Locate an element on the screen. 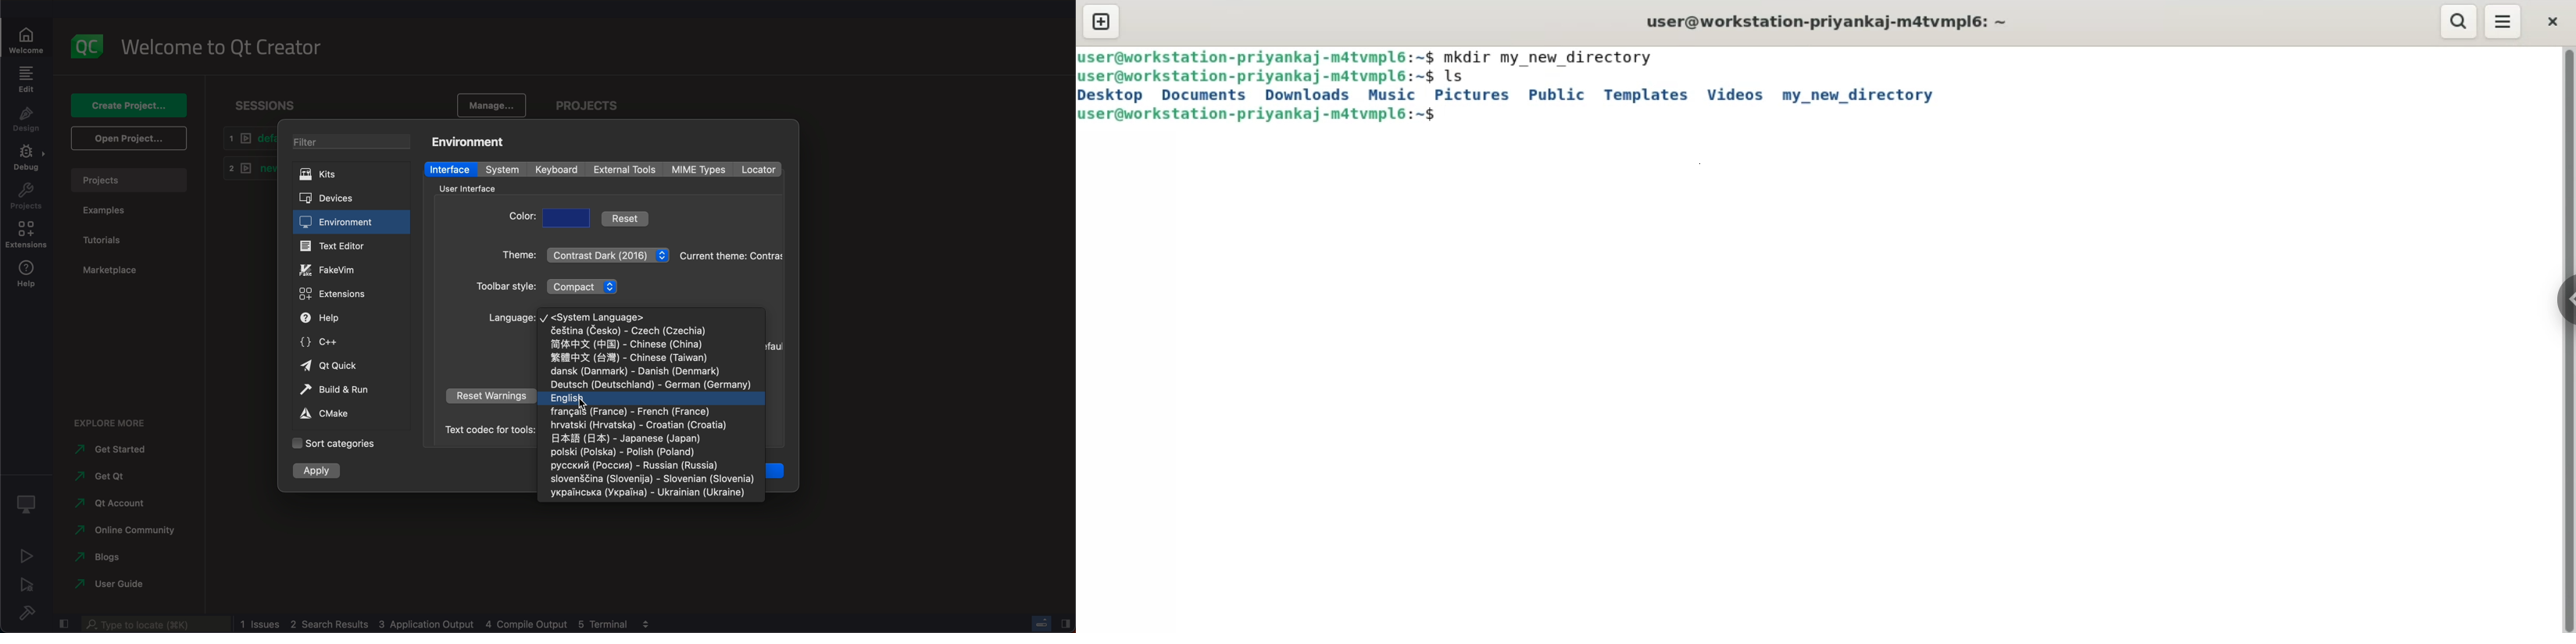 The width and height of the screenshot is (2576, 644). theme is located at coordinates (731, 256).